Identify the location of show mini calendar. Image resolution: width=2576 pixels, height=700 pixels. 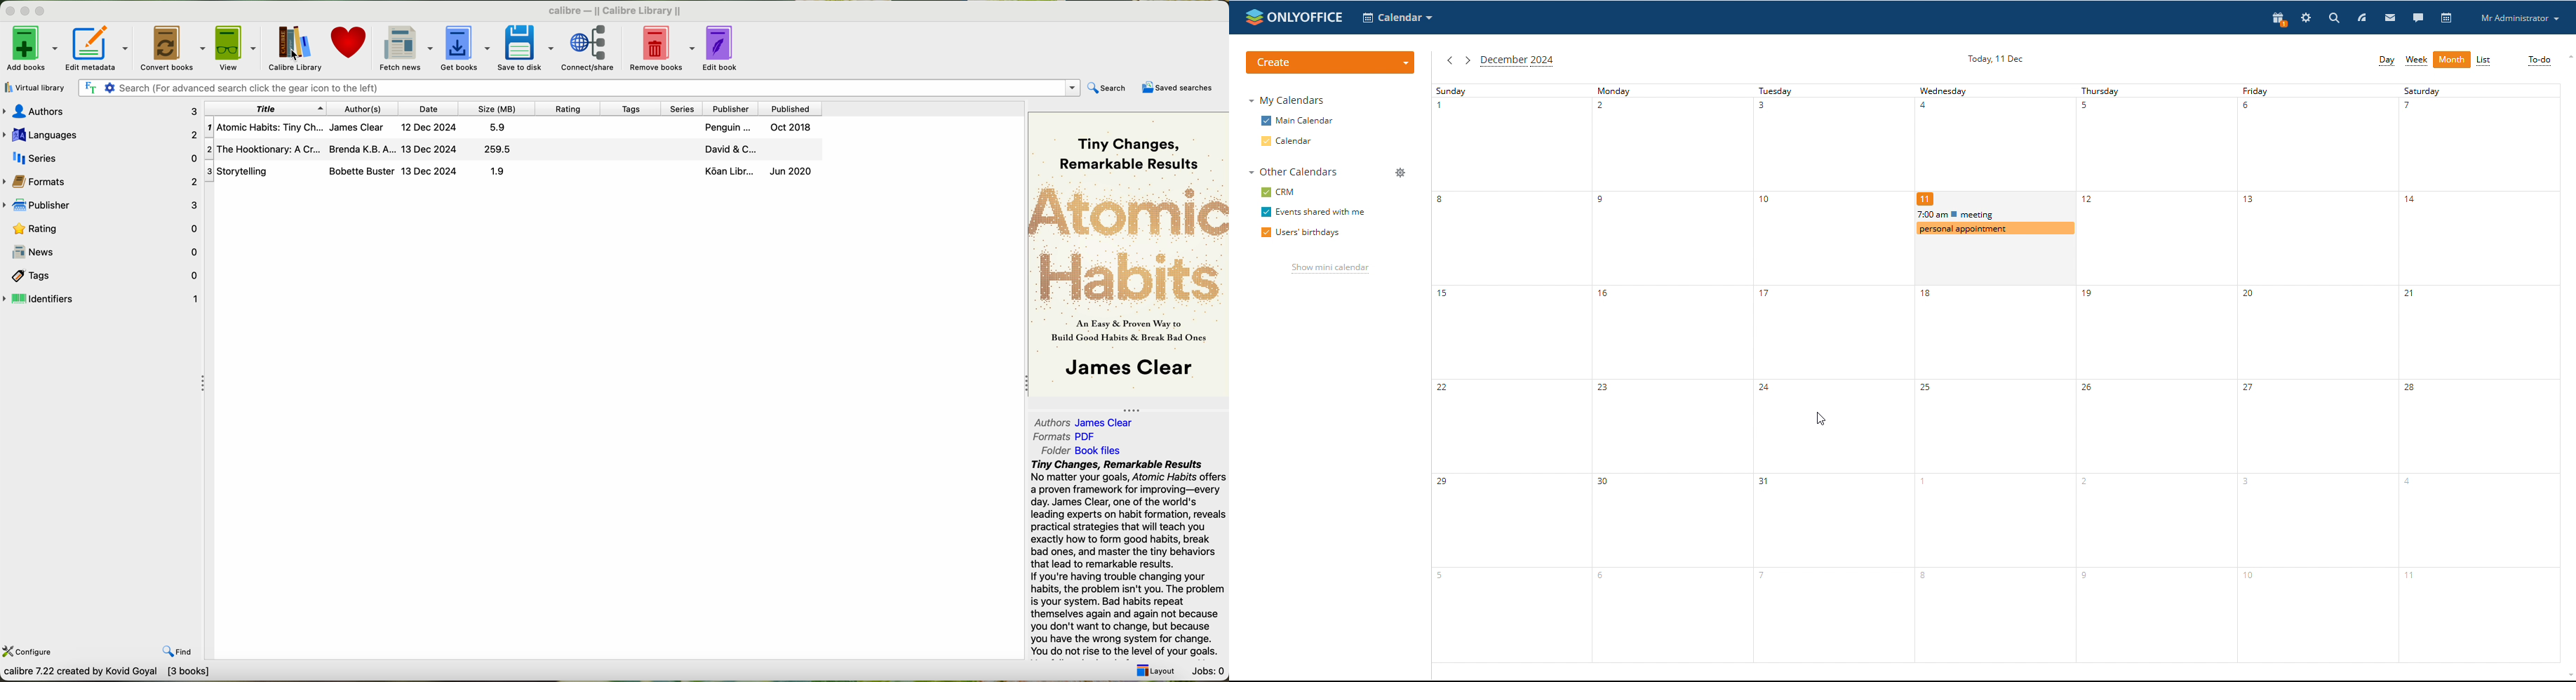
(1329, 269).